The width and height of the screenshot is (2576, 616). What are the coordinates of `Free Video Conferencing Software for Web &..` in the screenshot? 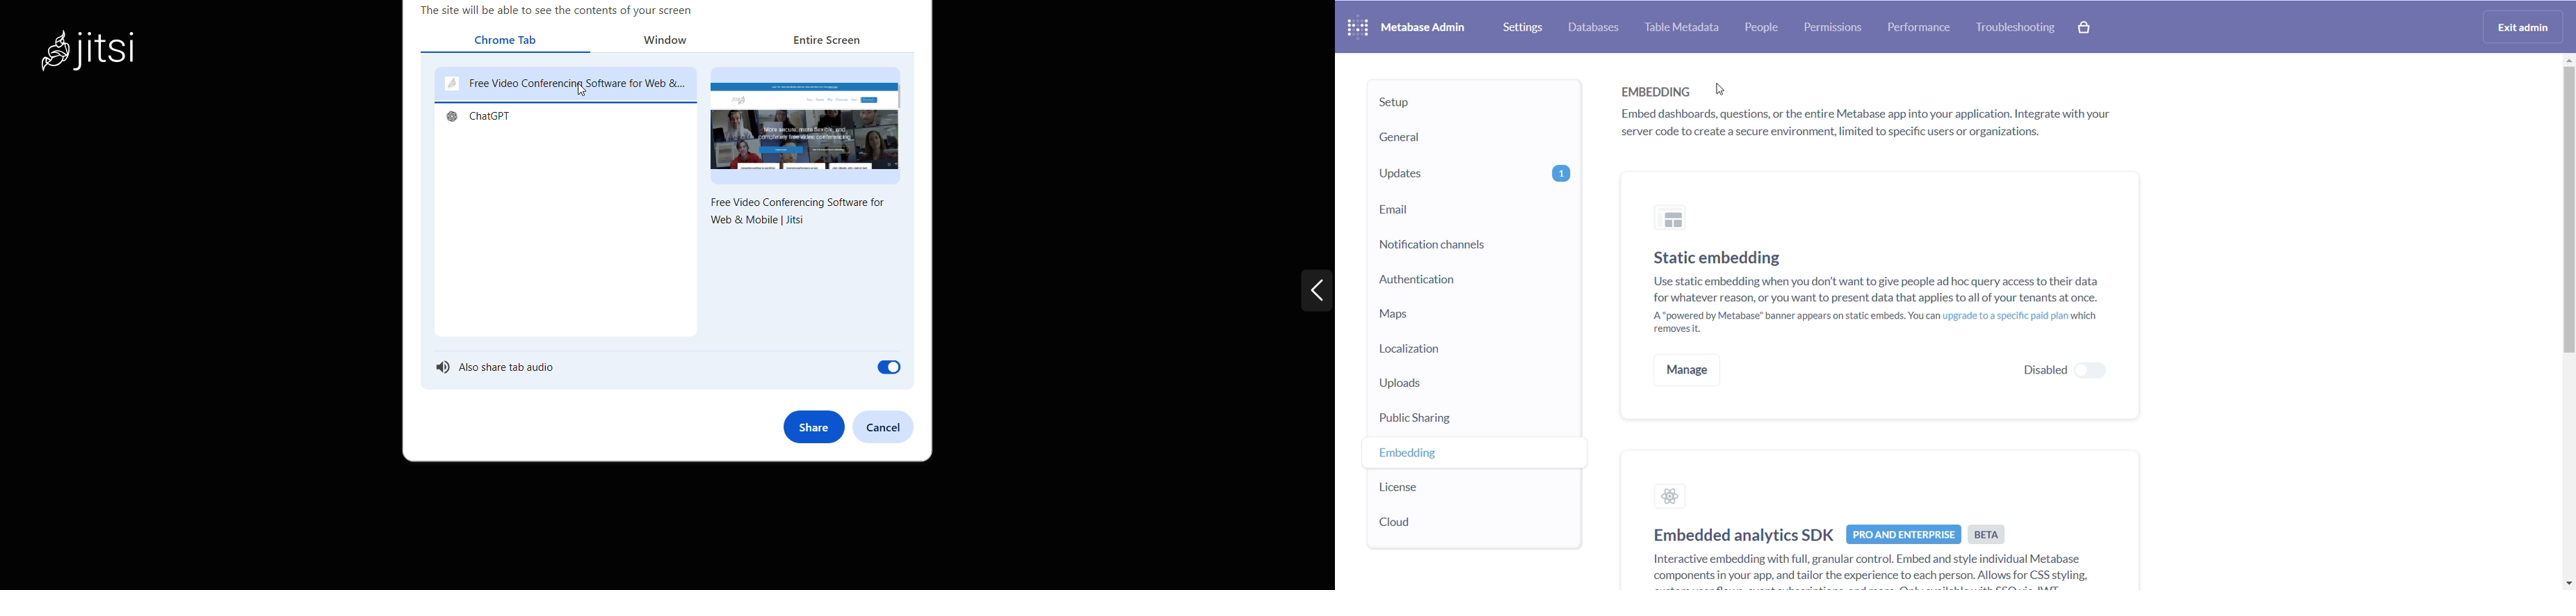 It's located at (565, 83).